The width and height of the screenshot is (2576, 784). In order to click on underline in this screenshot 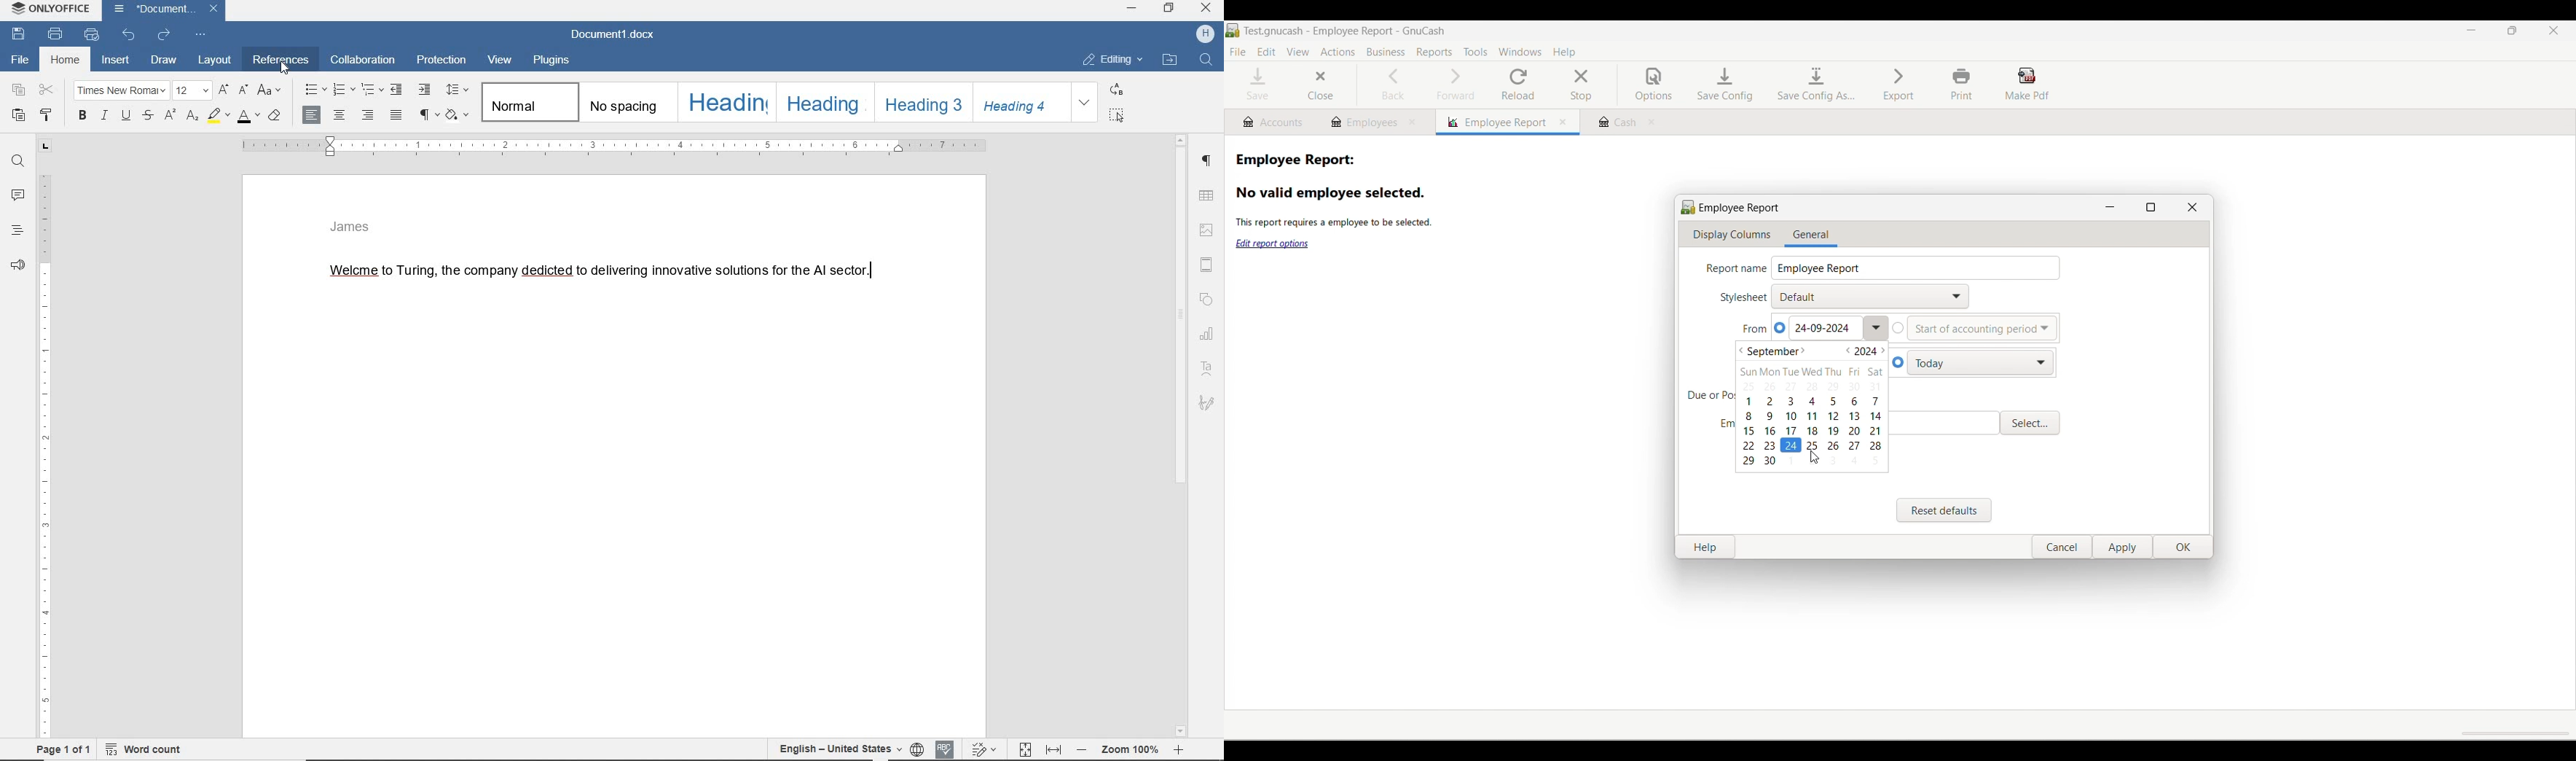, I will do `click(127, 117)`.